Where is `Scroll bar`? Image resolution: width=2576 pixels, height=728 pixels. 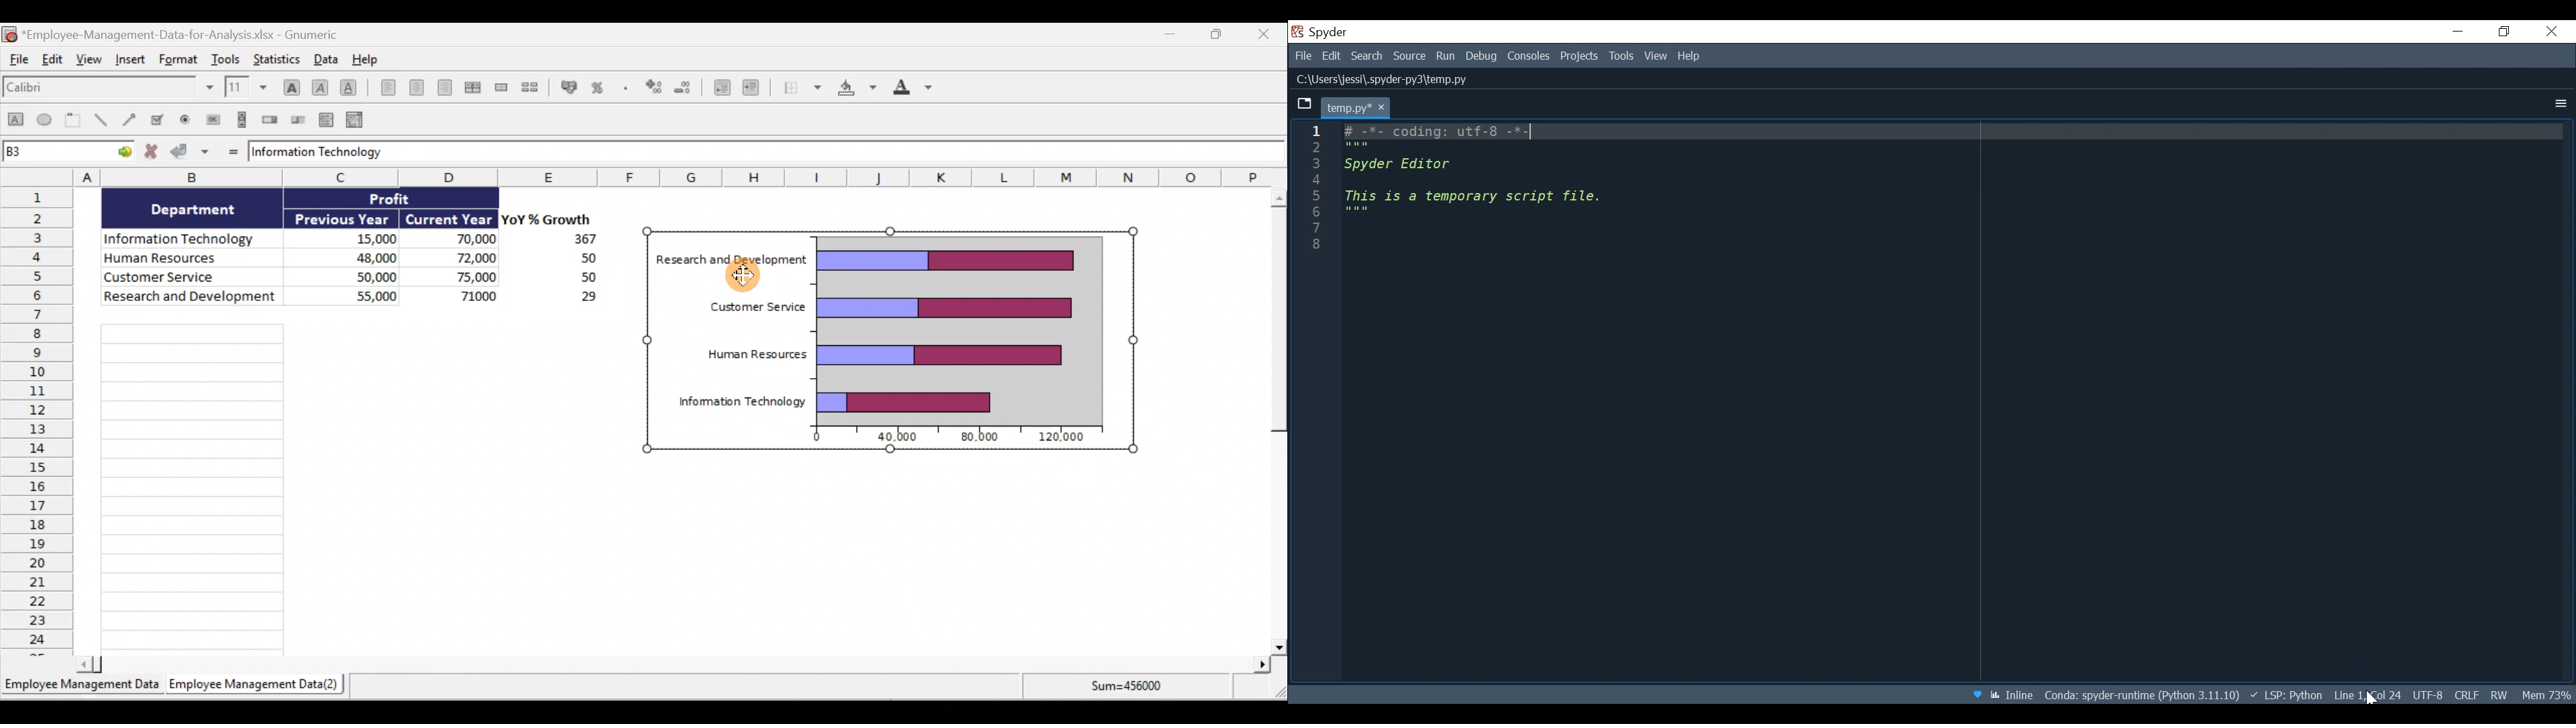
Scroll bar is located at coordinates (1273, 418).